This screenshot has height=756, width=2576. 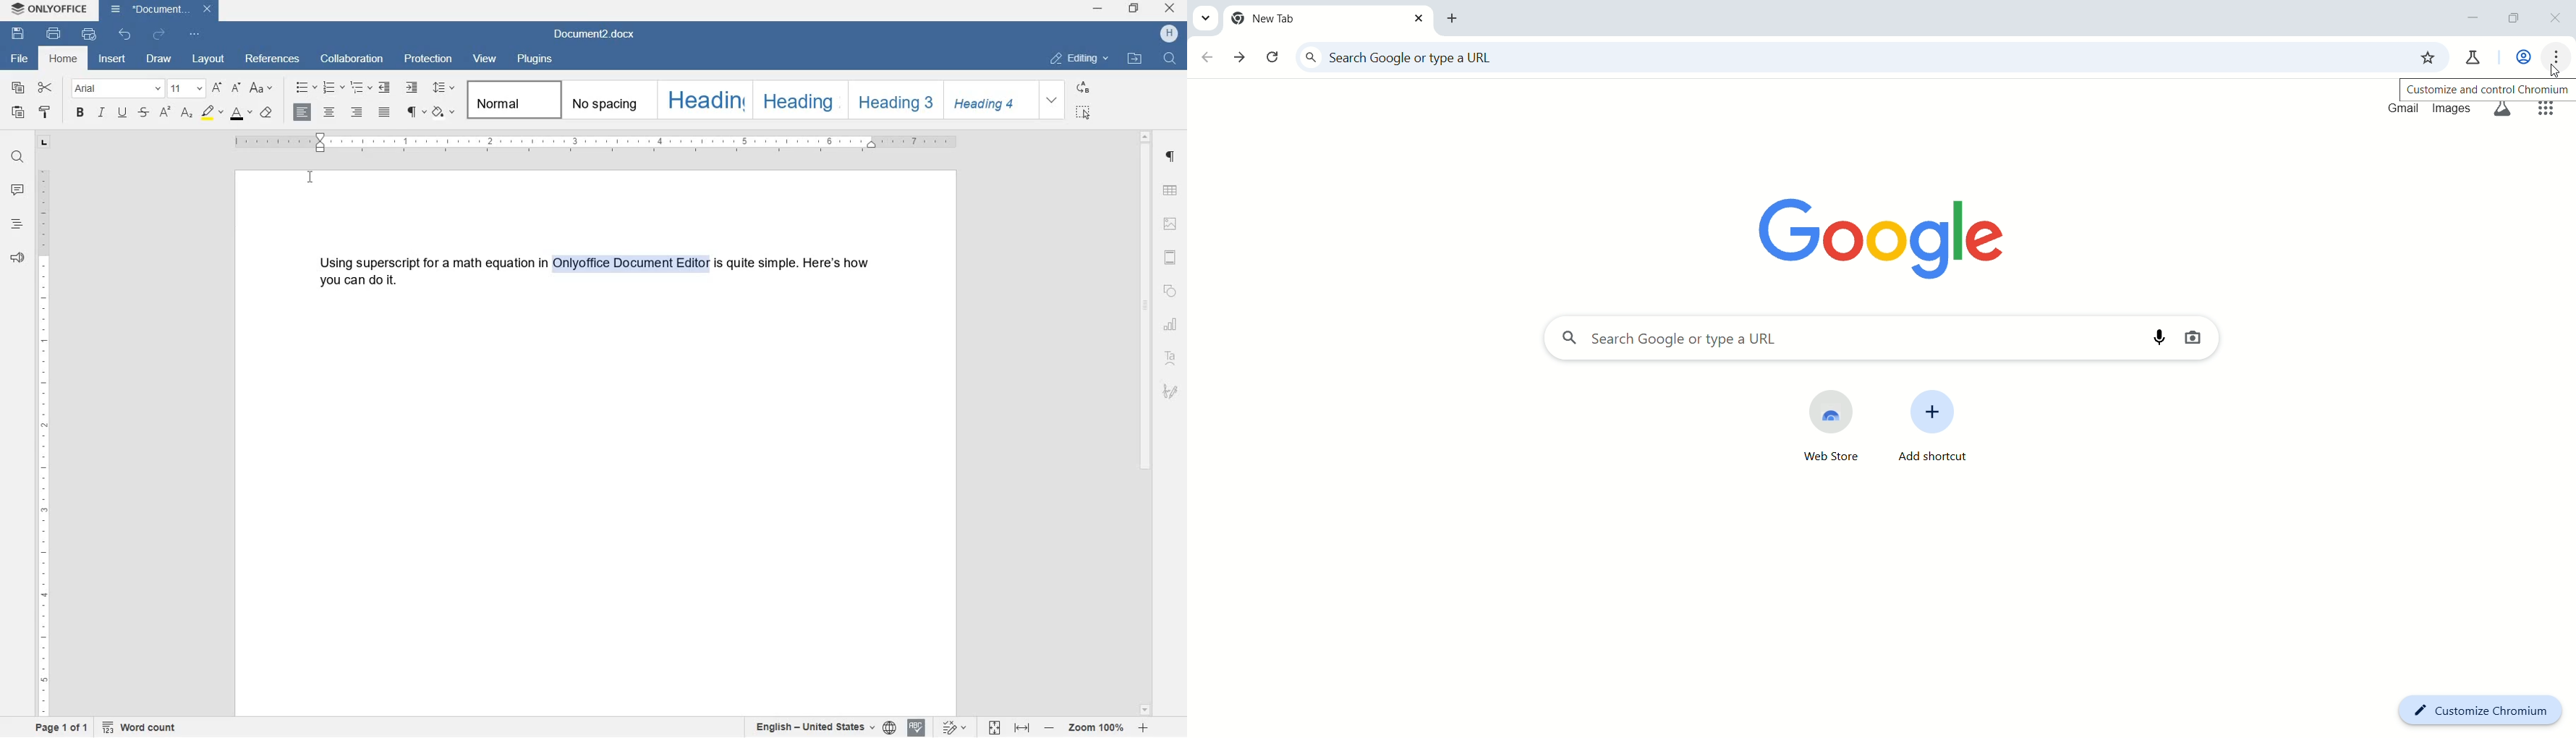 I want to click on increase indent, so click(x=411, y=88).